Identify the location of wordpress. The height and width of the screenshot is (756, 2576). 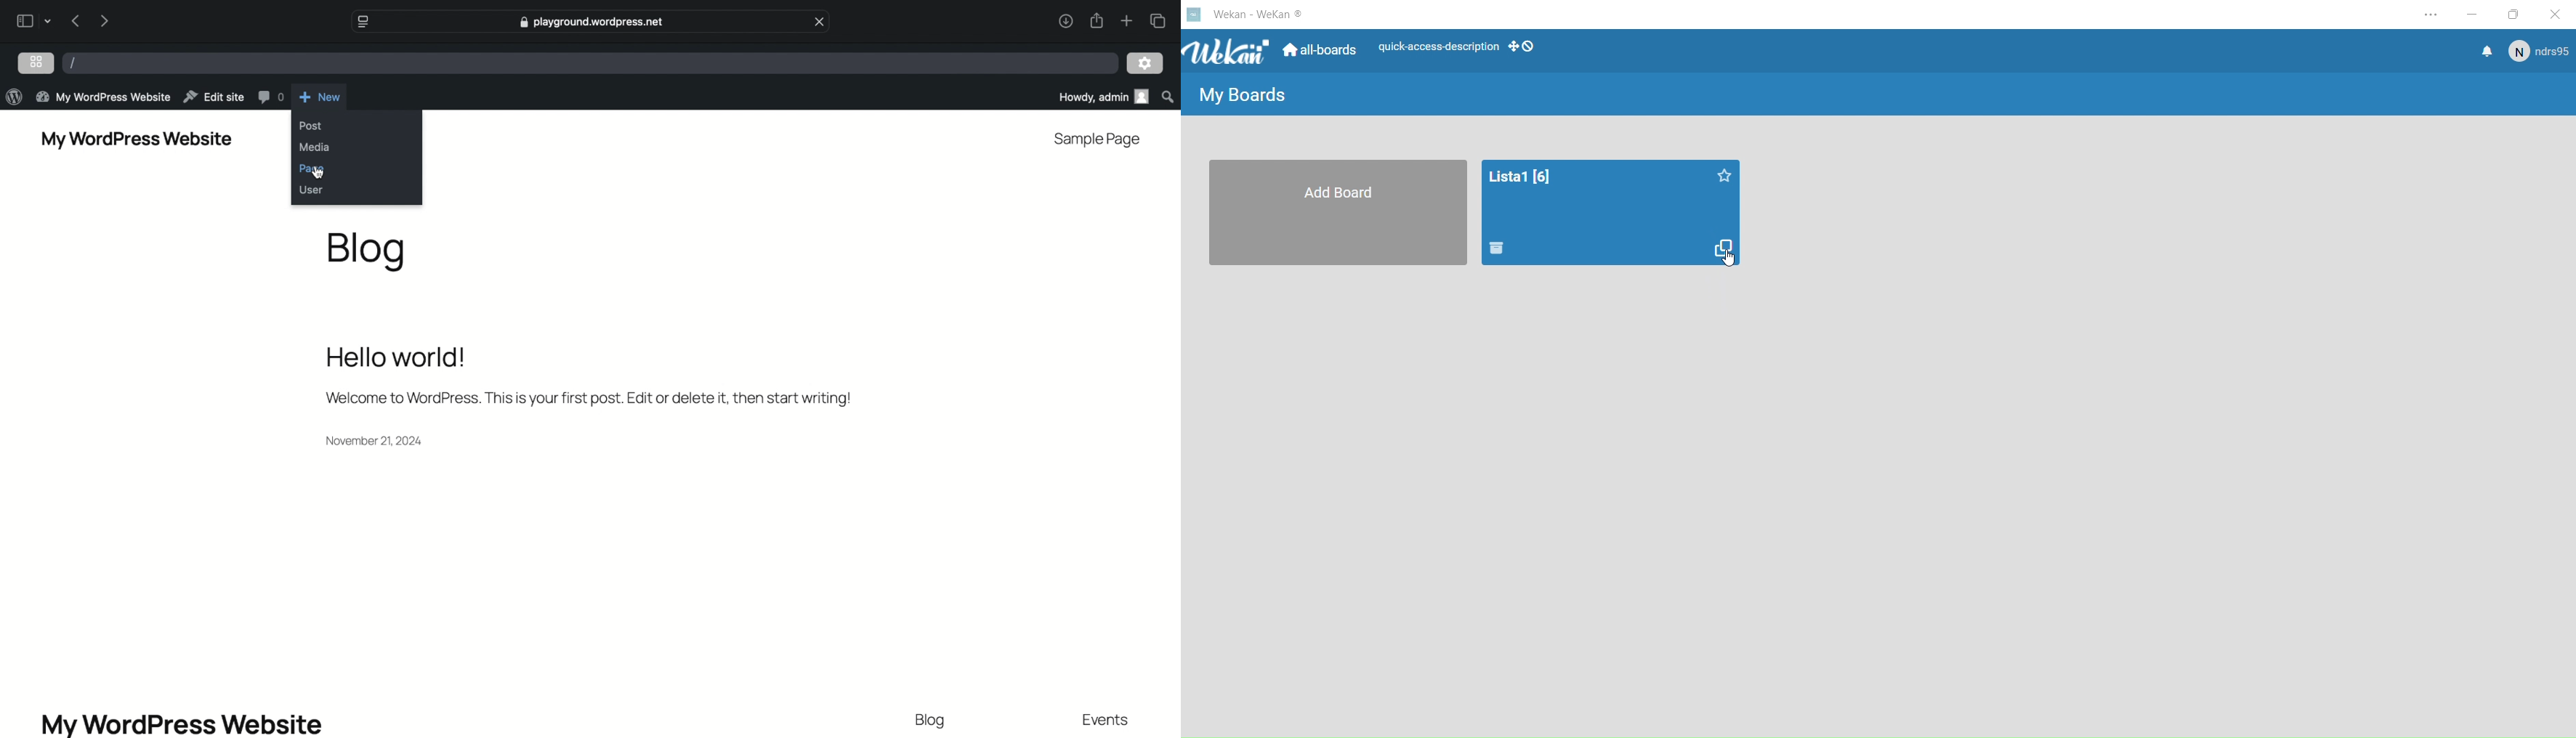
(14, 96).